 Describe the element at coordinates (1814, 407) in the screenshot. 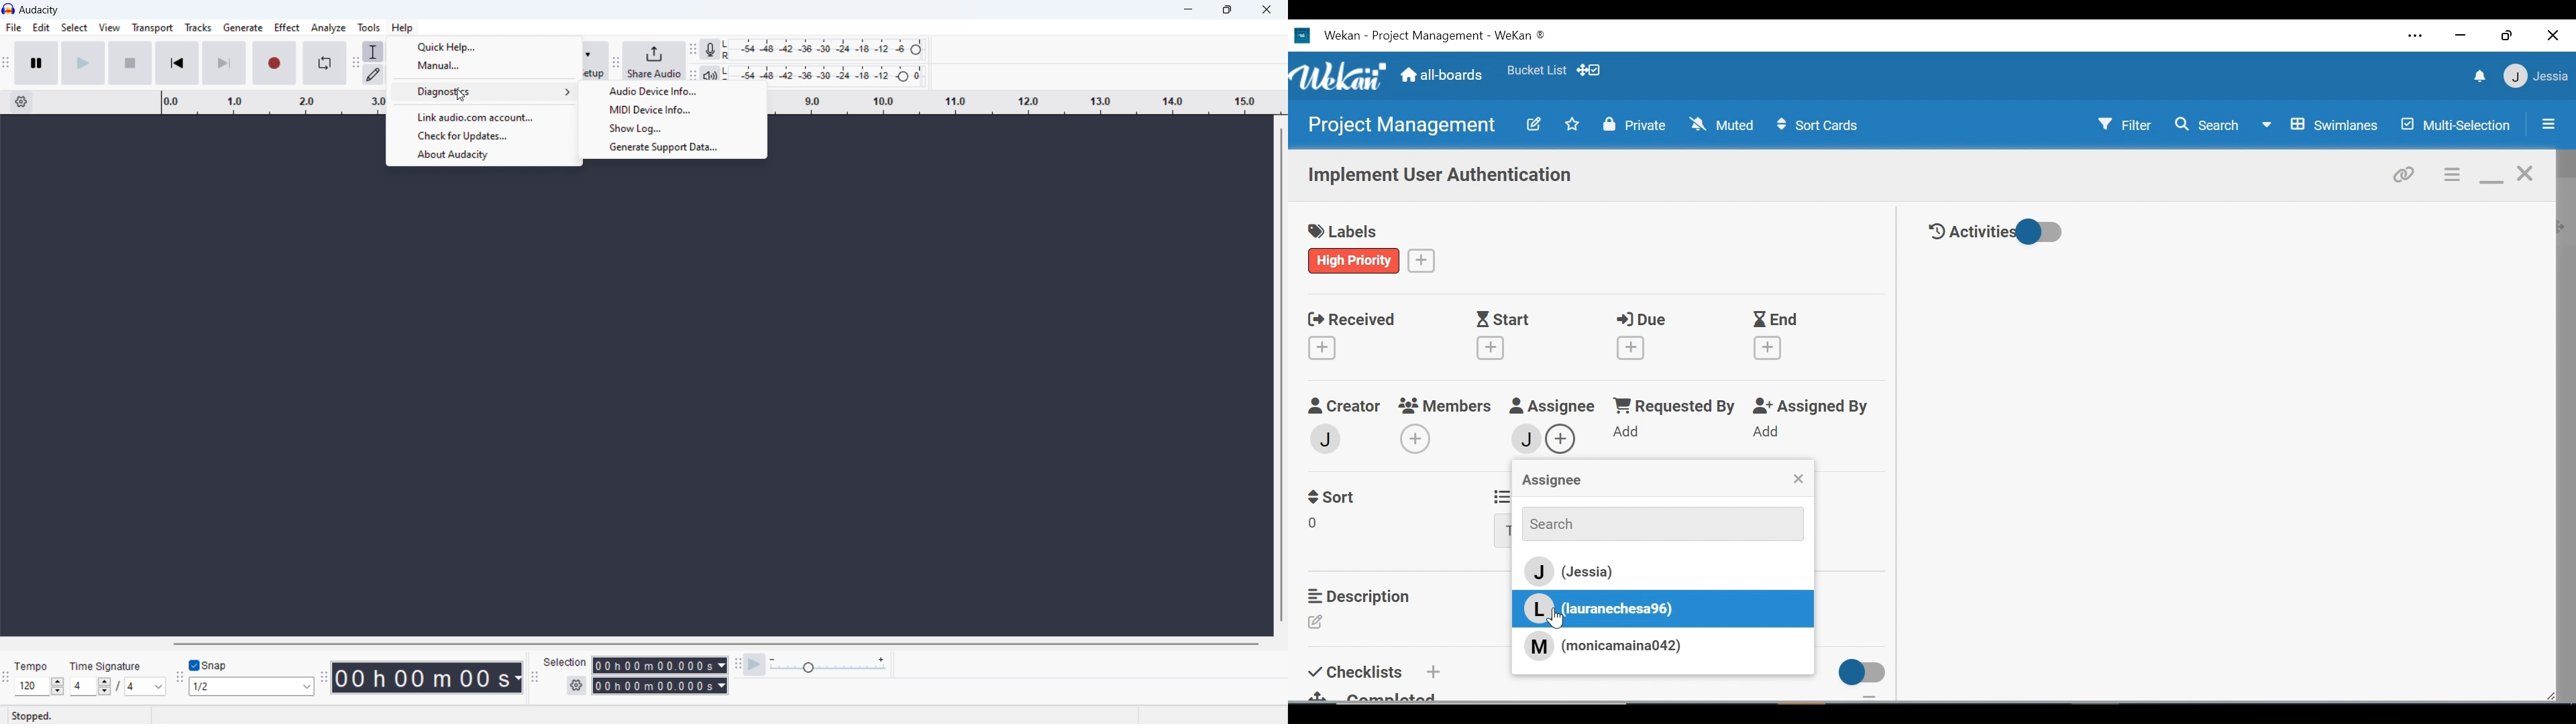

I see `Assigned By` at that location.